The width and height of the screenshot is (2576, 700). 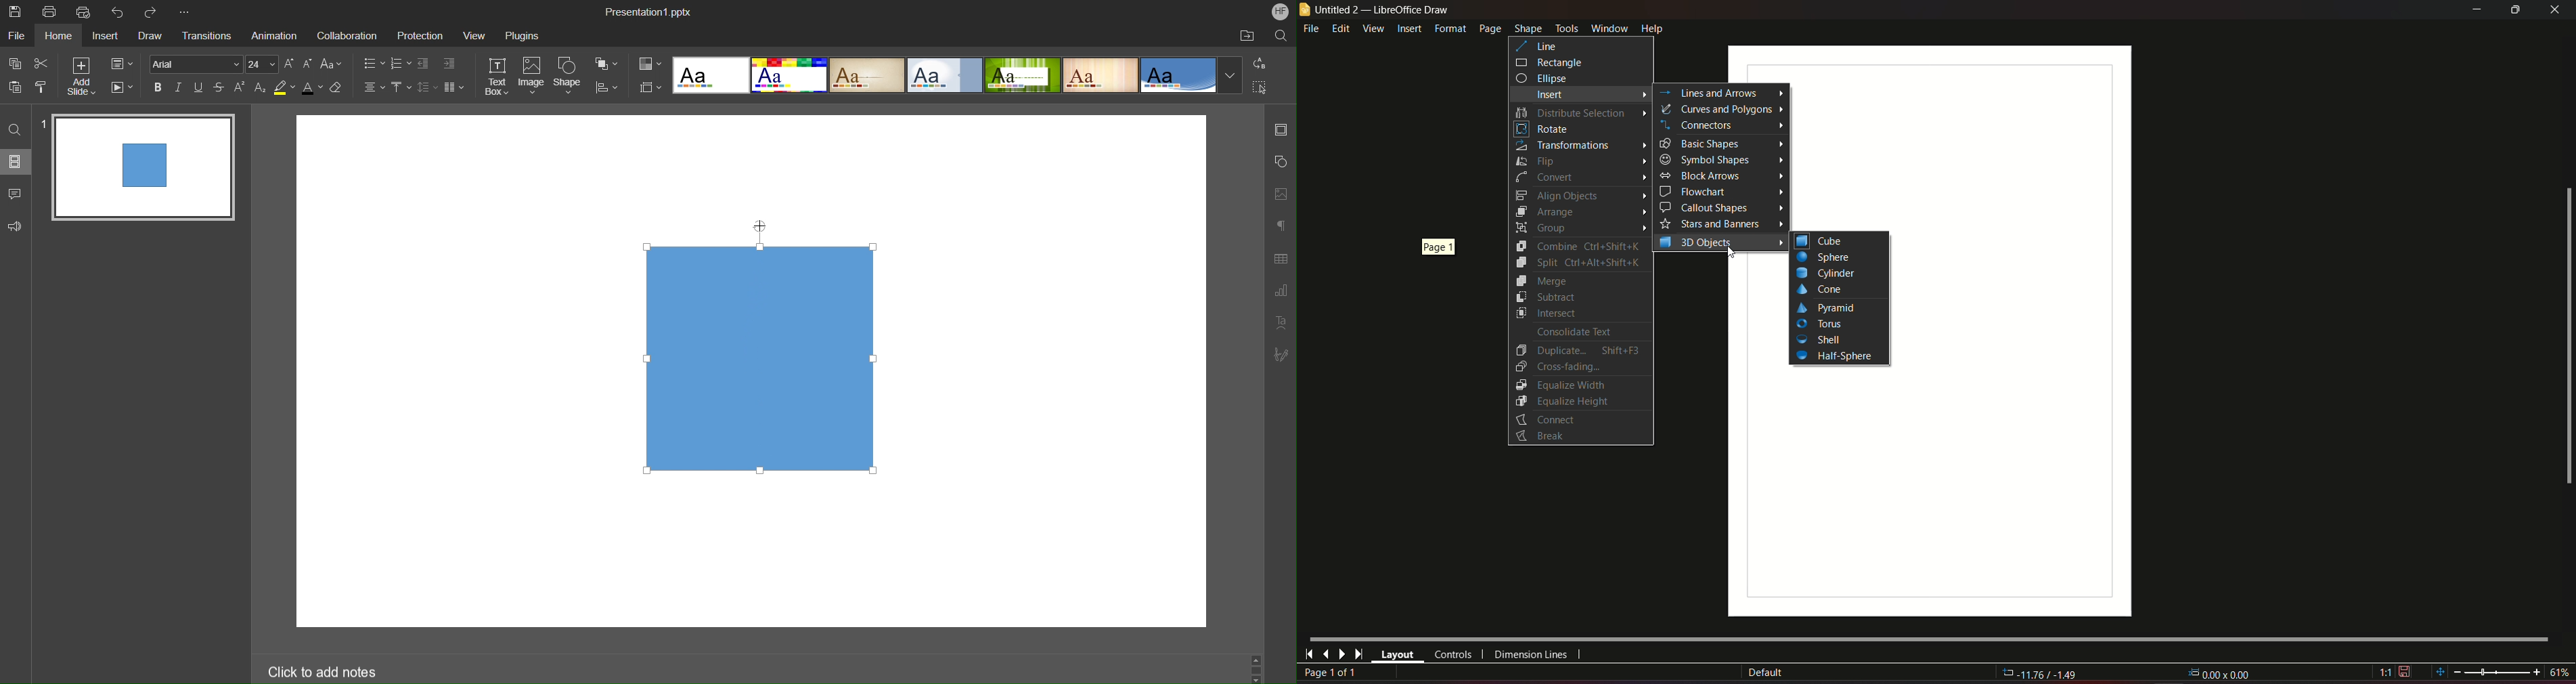 I want to click on Connectors, so click(x=1695, y=125).